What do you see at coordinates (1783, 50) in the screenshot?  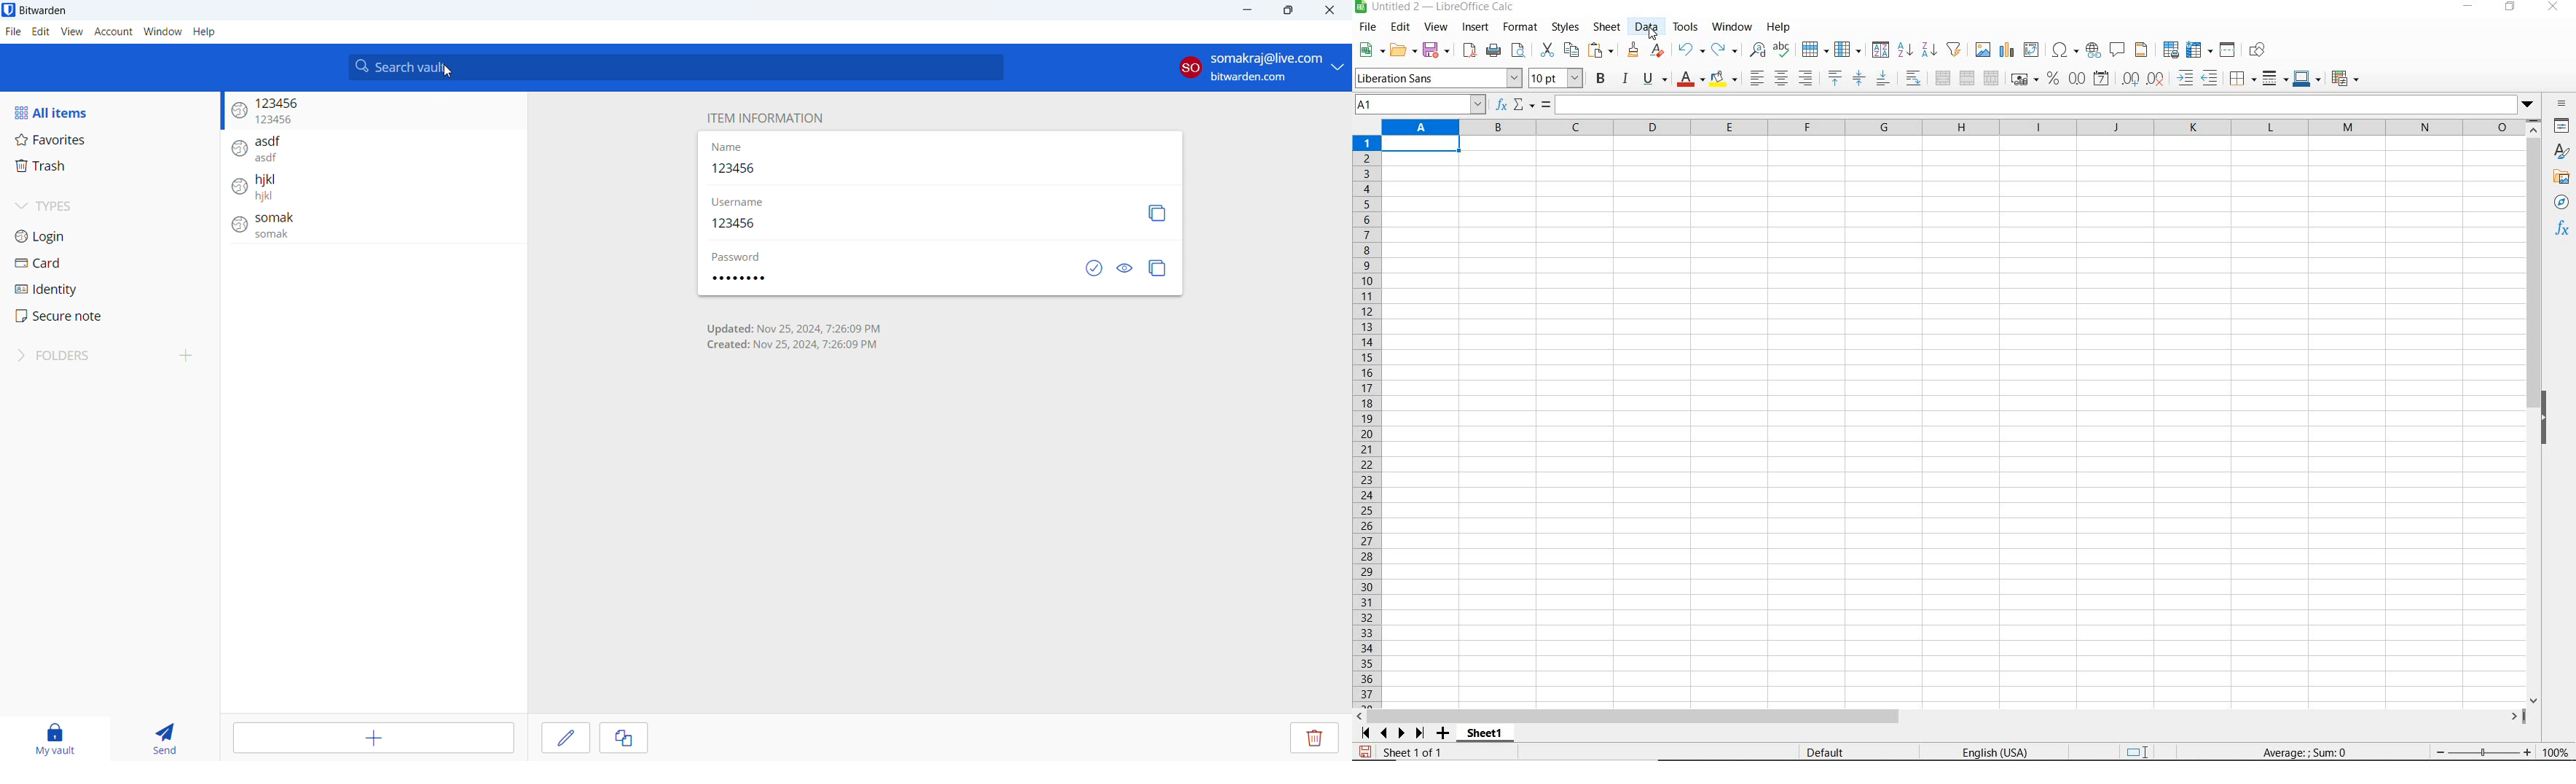 I see `spelling` at bounding box center [1783, 50].